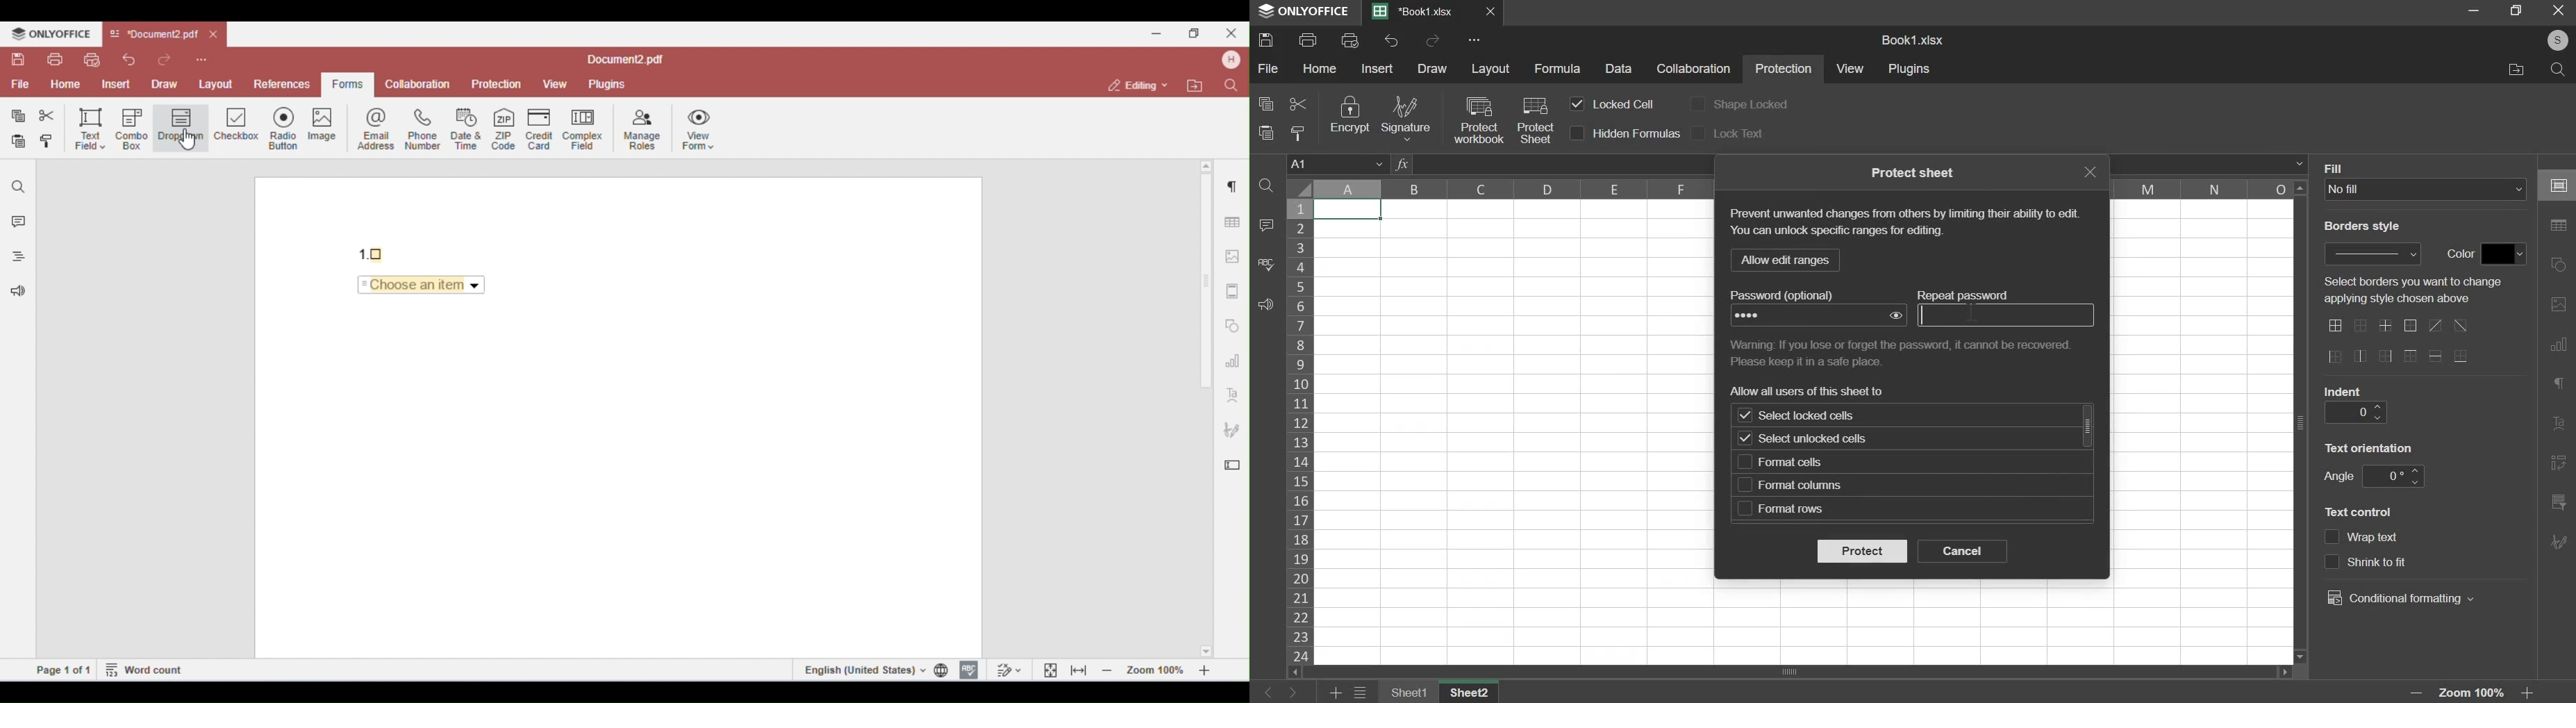 The height and width of the screenshot is (728, 2576). Describe the element at coordinates (1819, 440) in the screenshot. I see `select unlocked cells` at that location.